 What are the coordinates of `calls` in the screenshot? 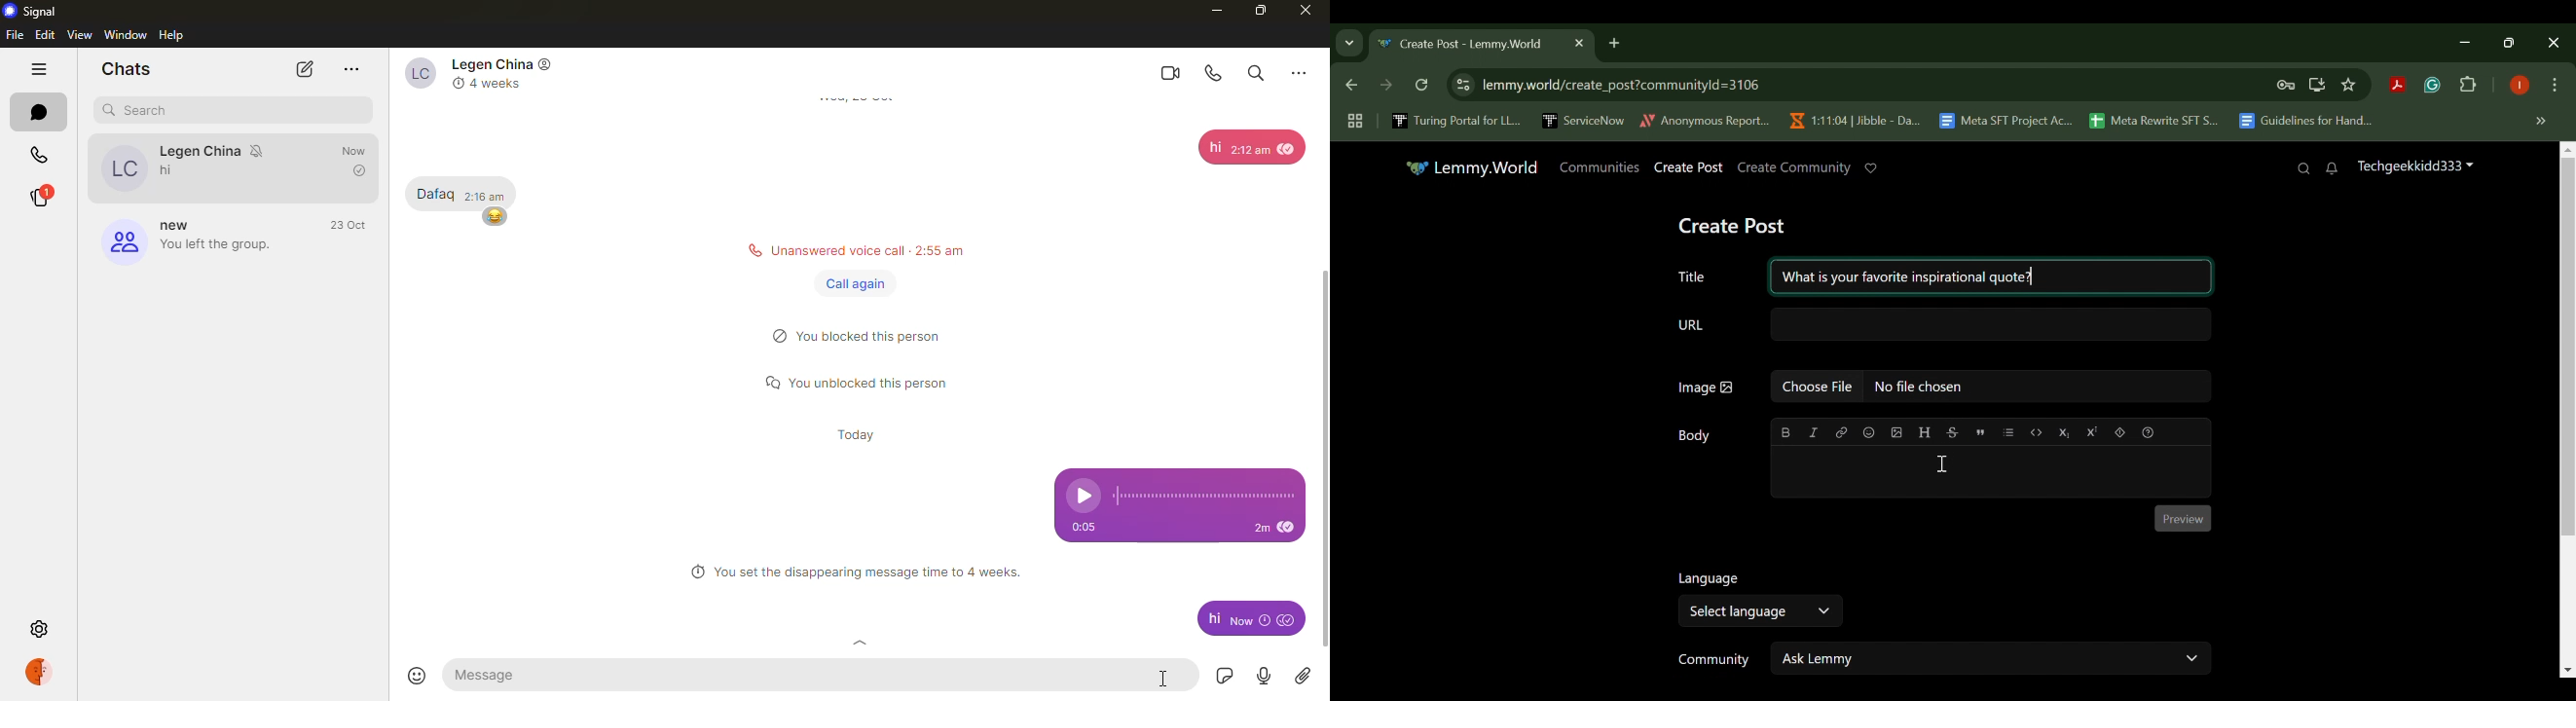 It's located at (39, 157).